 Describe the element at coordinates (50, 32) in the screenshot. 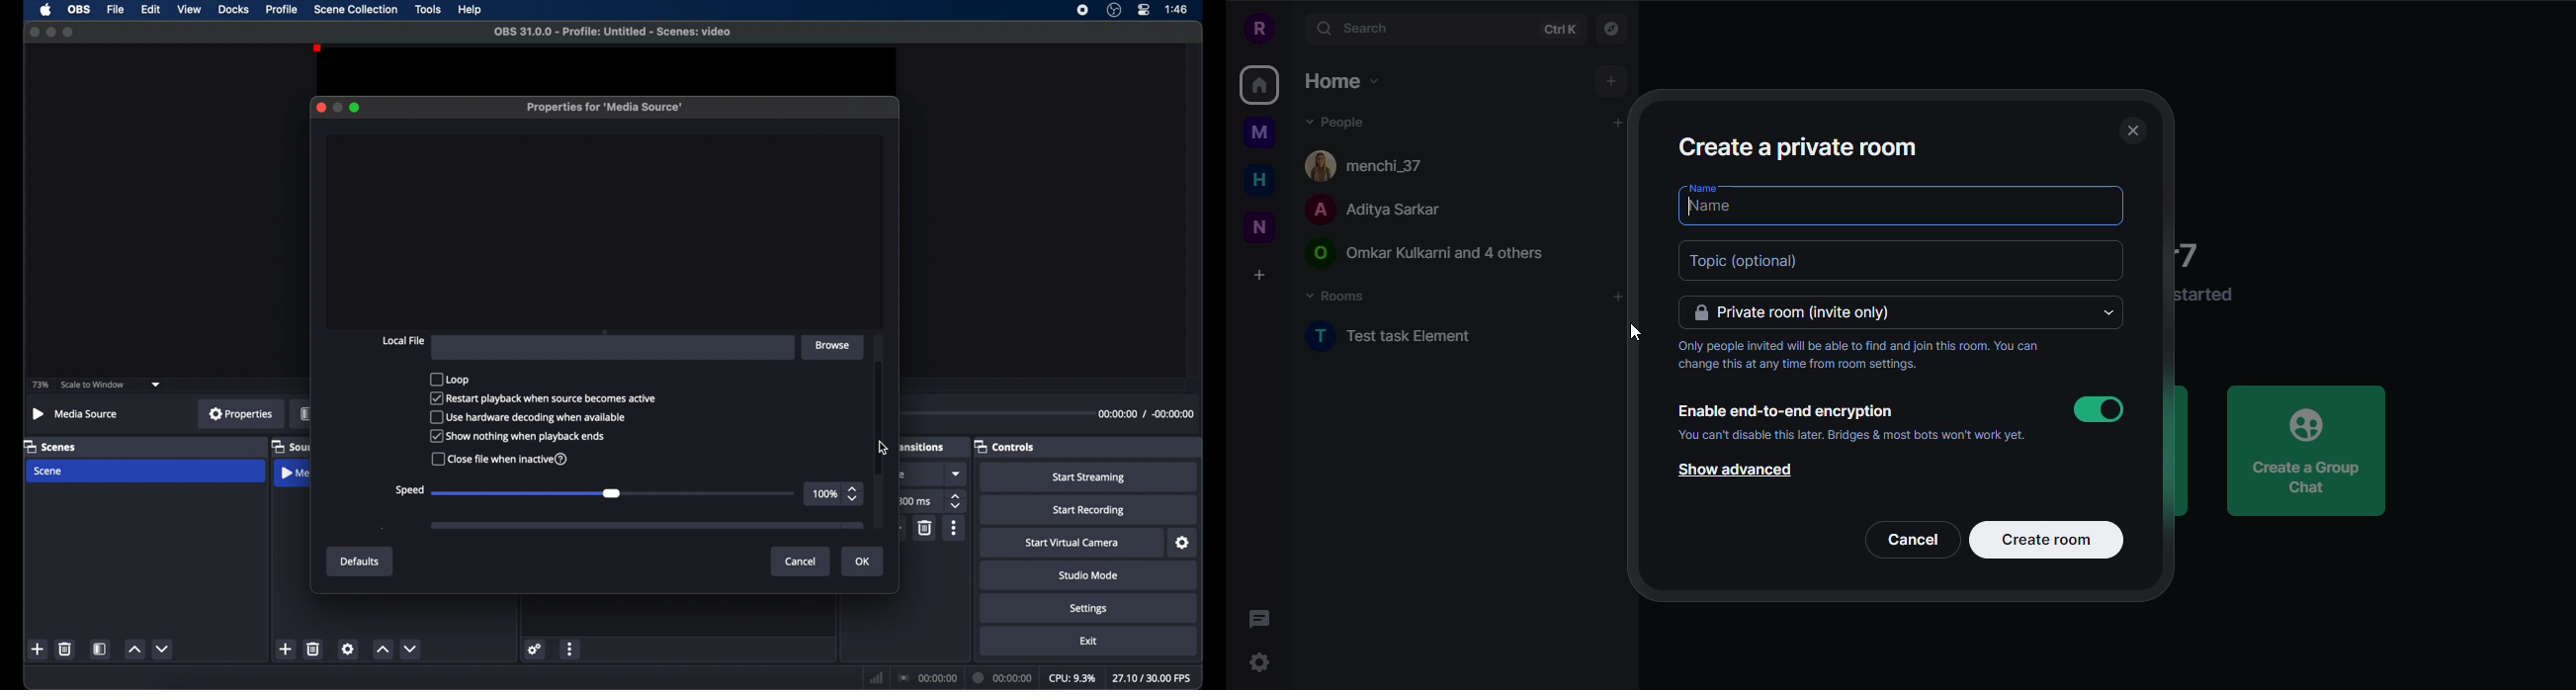

I see `minimize` at that location.